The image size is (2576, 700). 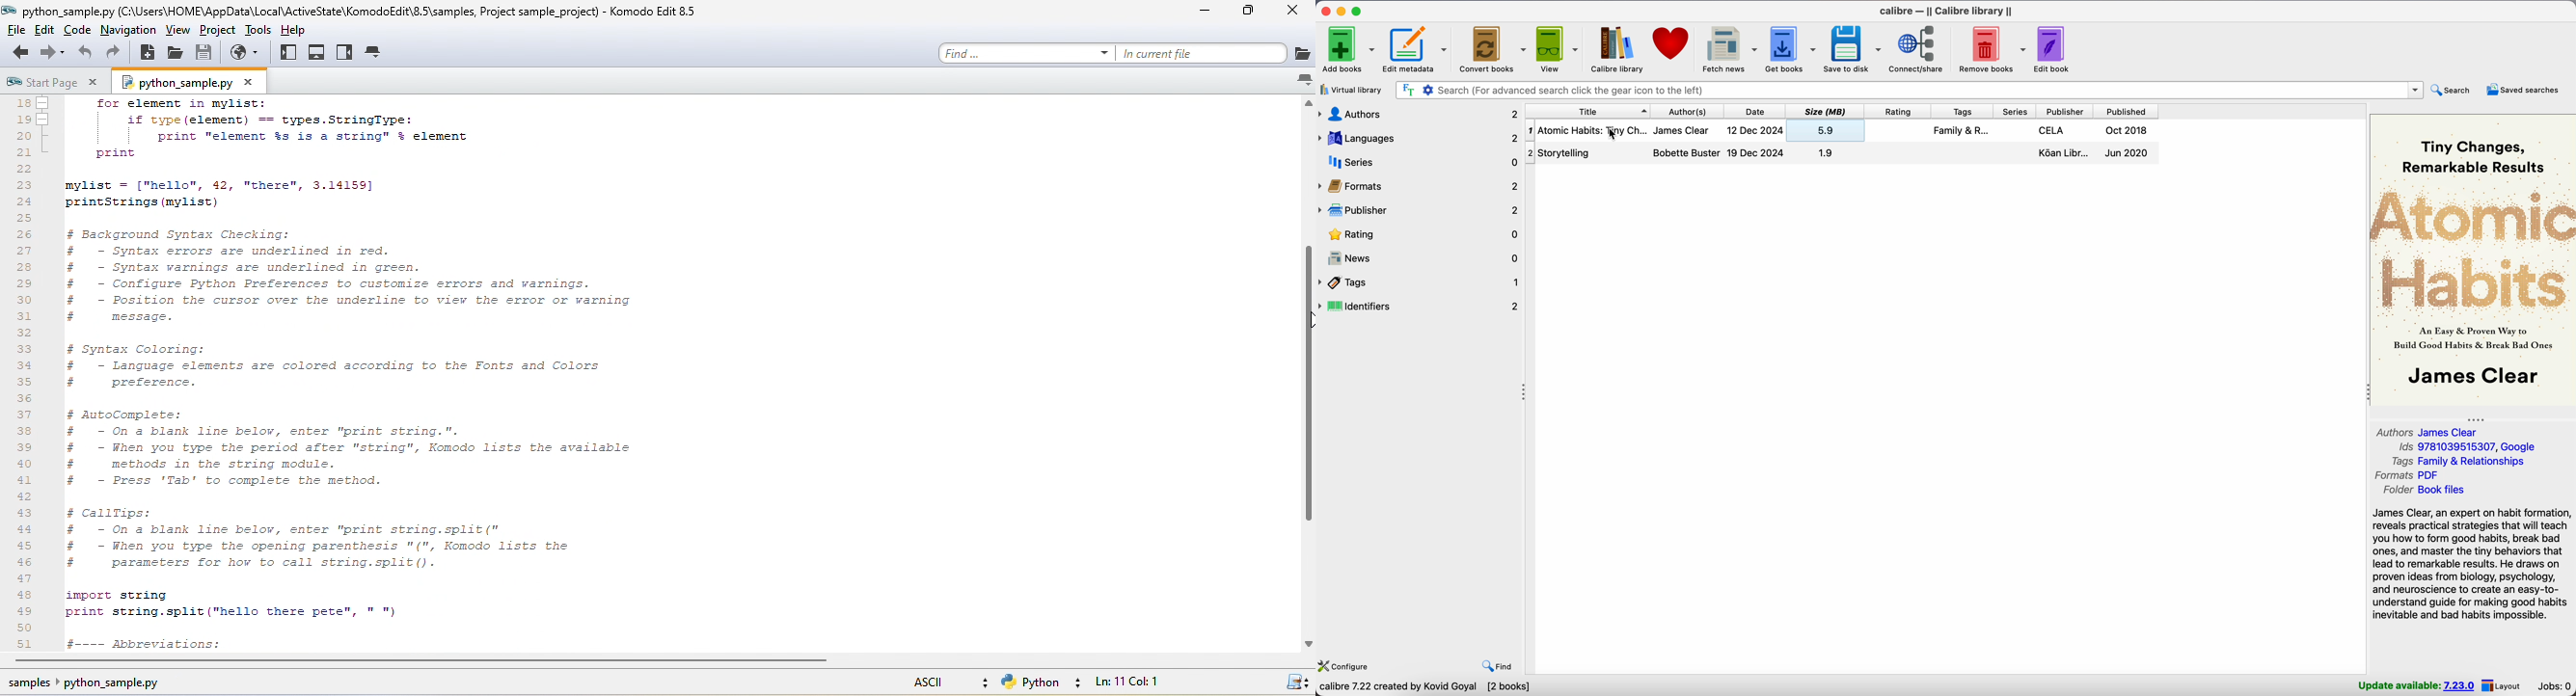 What do you see at coordinates (1424, 688) in the screenshot?
I see `Calibre 7.22 created by Kovid Goyal [2 books]` at bounding box center [1424, 688].